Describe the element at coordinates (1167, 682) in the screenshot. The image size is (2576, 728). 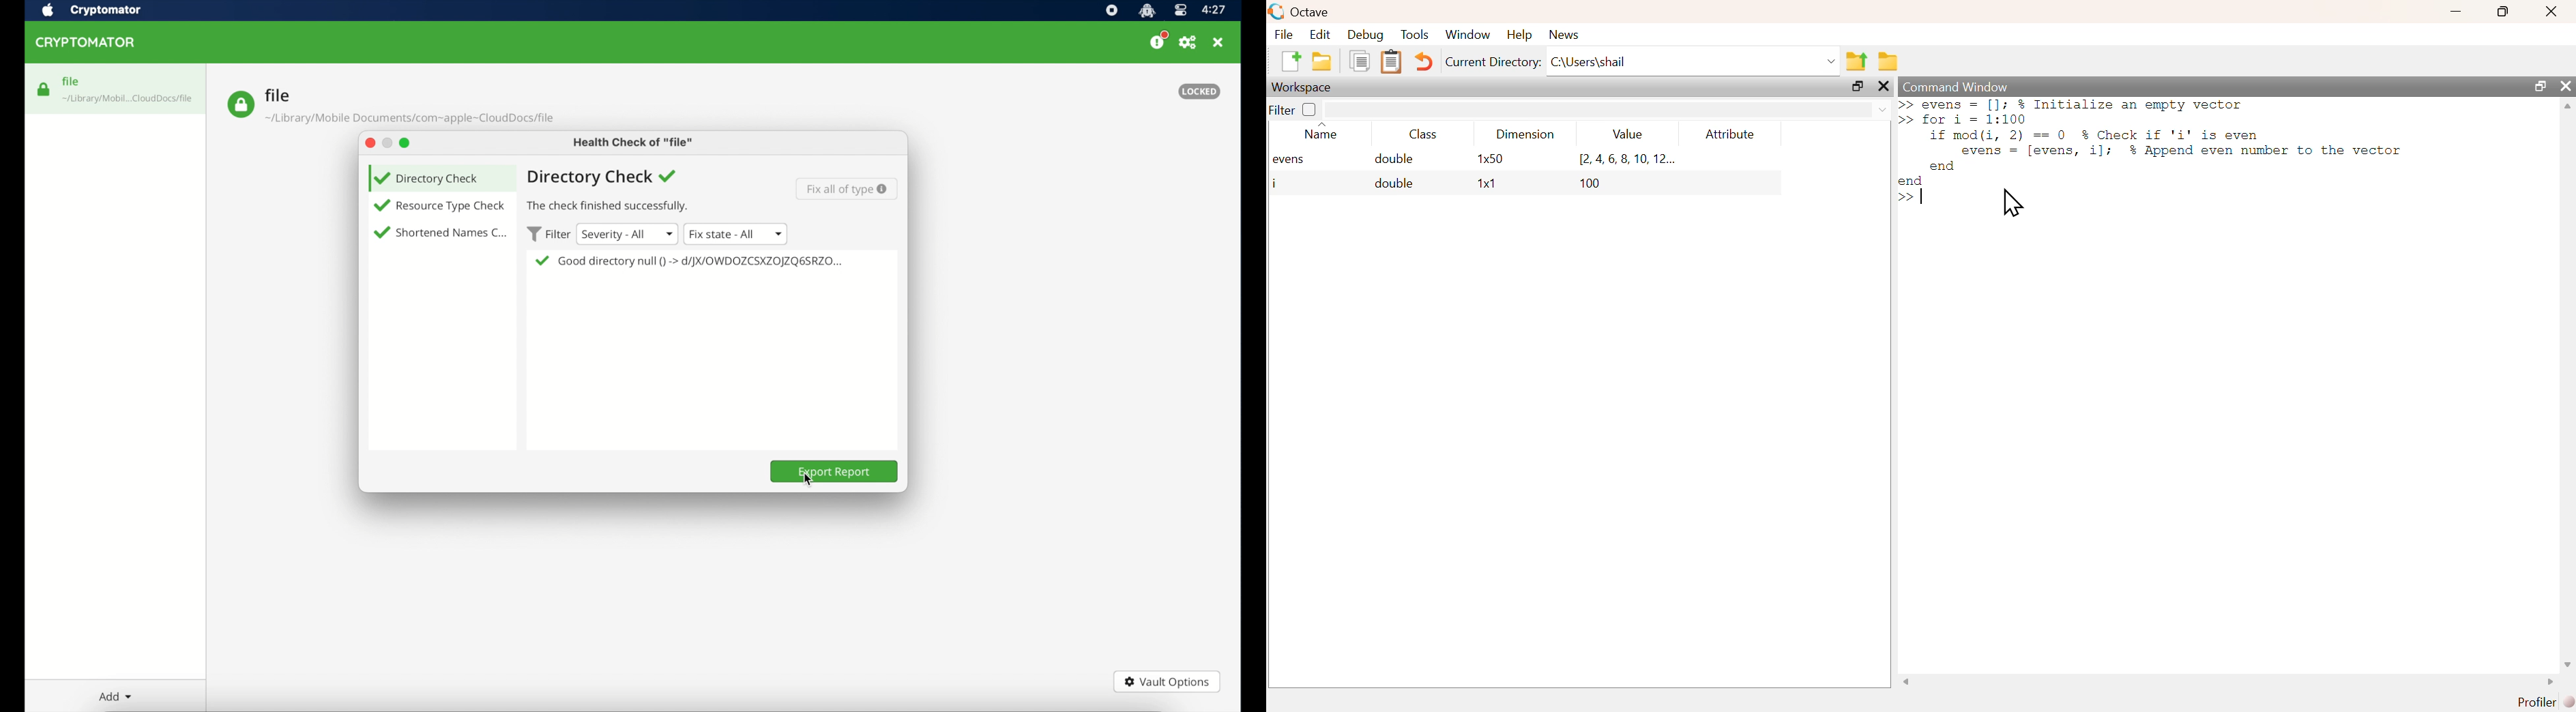
I see `vault options` at that location.